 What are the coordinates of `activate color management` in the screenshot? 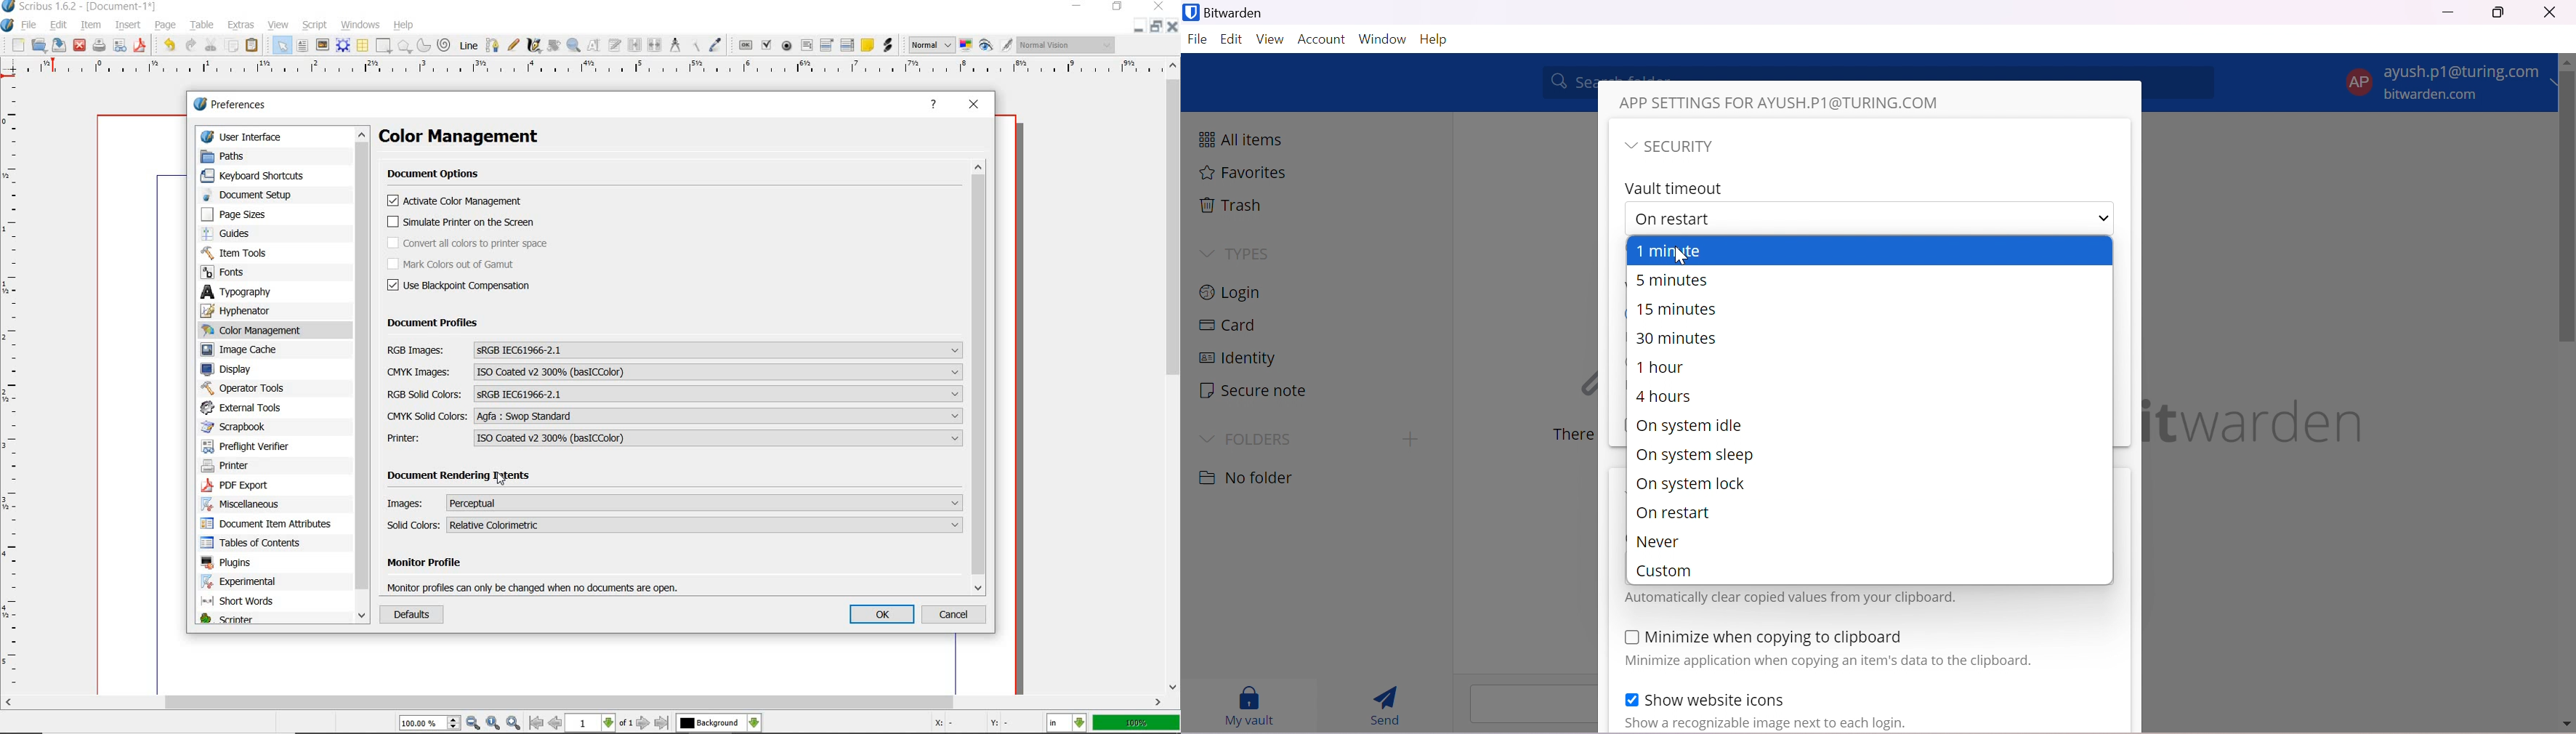 It's located at (458, 202).